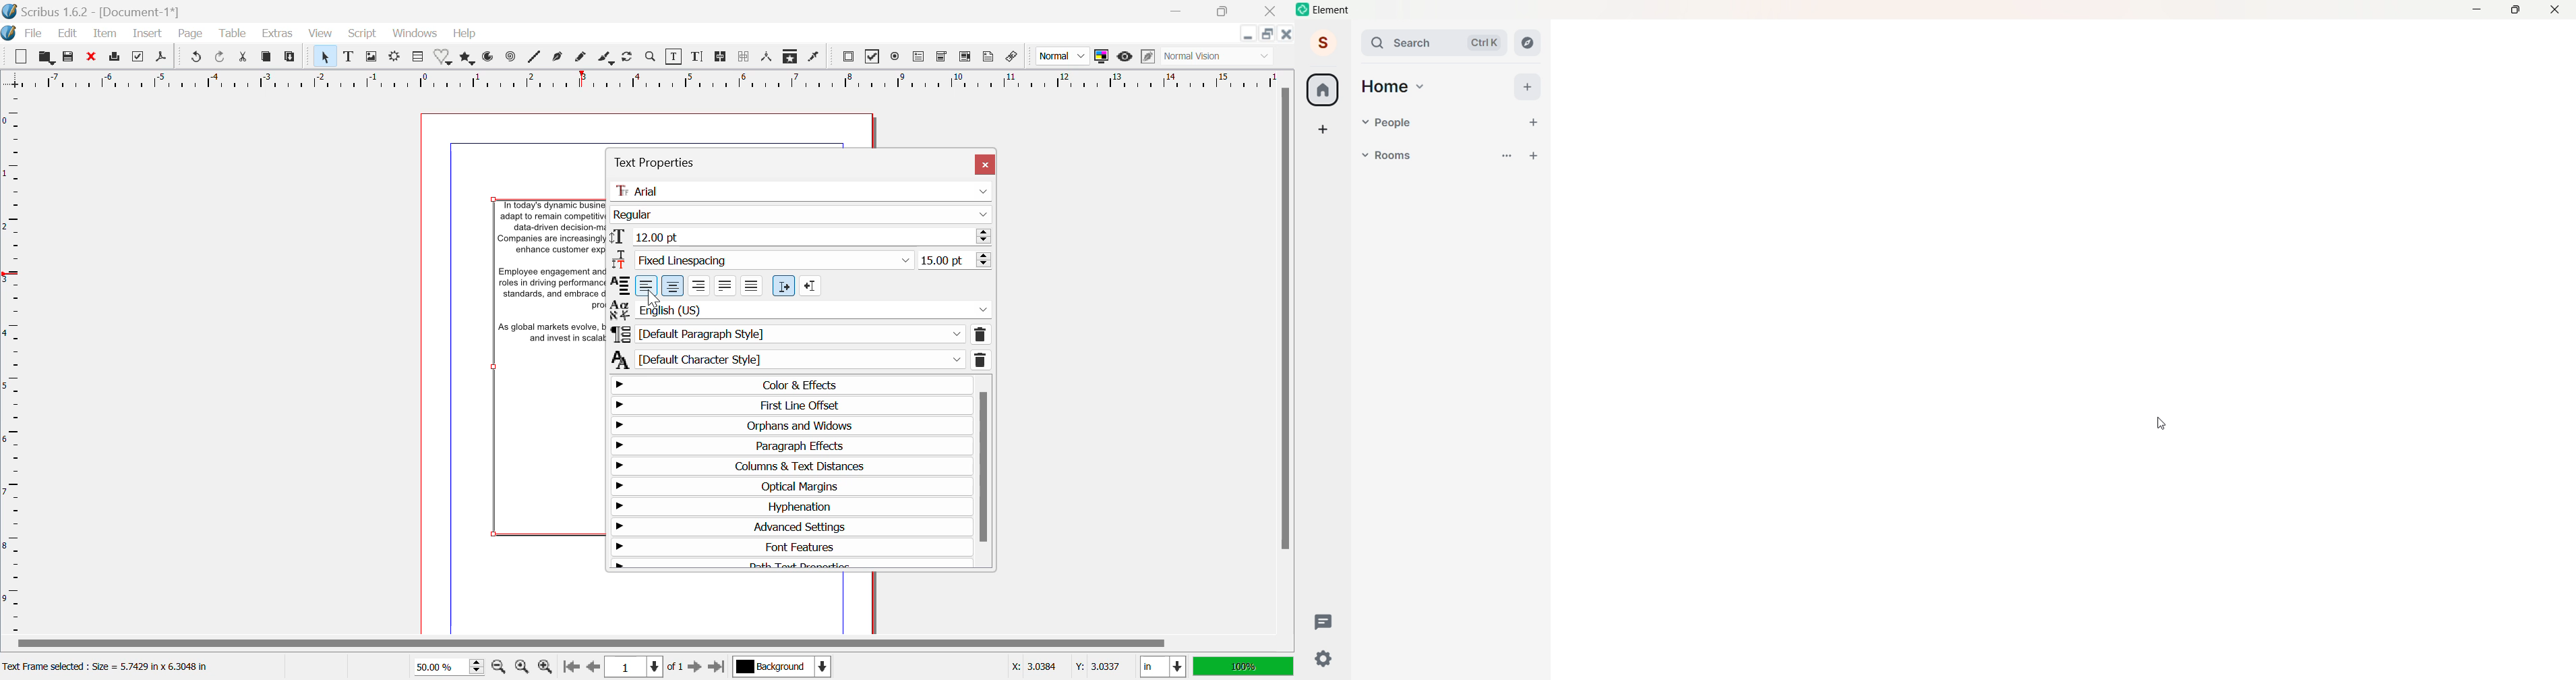  What do you see at coordinates (1322, 127) in the screenshot?
I see `Create a Space` at bounding box center [1322, 127].